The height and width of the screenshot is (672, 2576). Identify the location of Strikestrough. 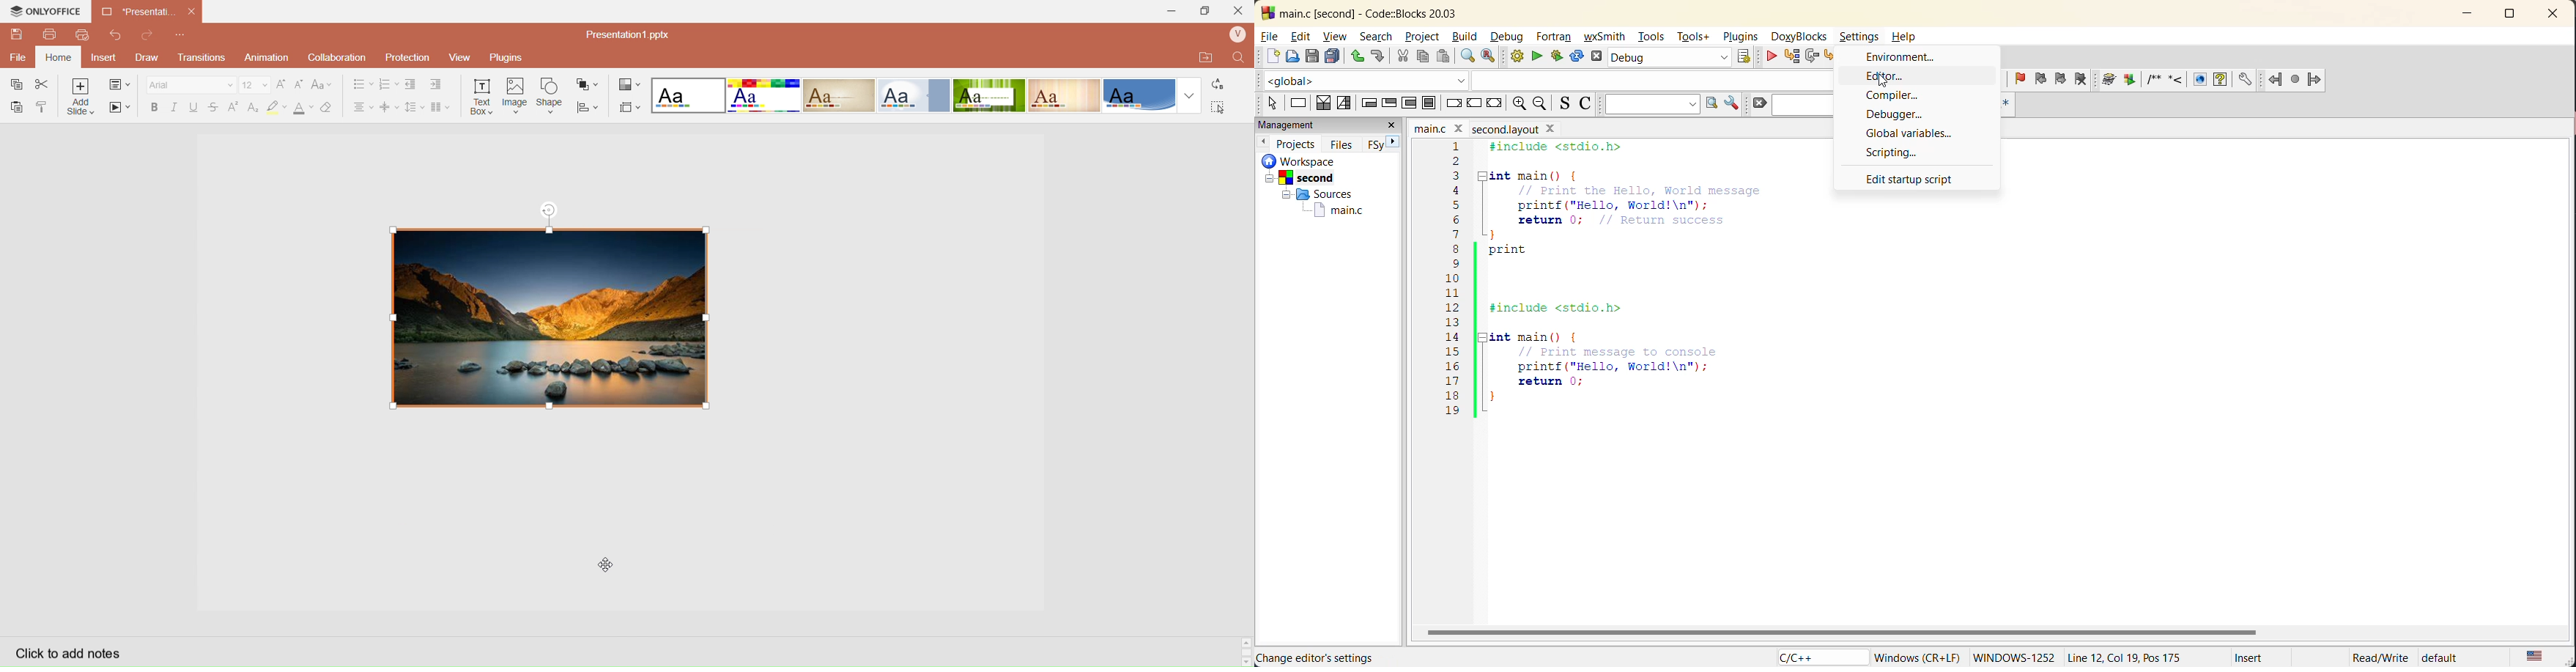
(212, 107).